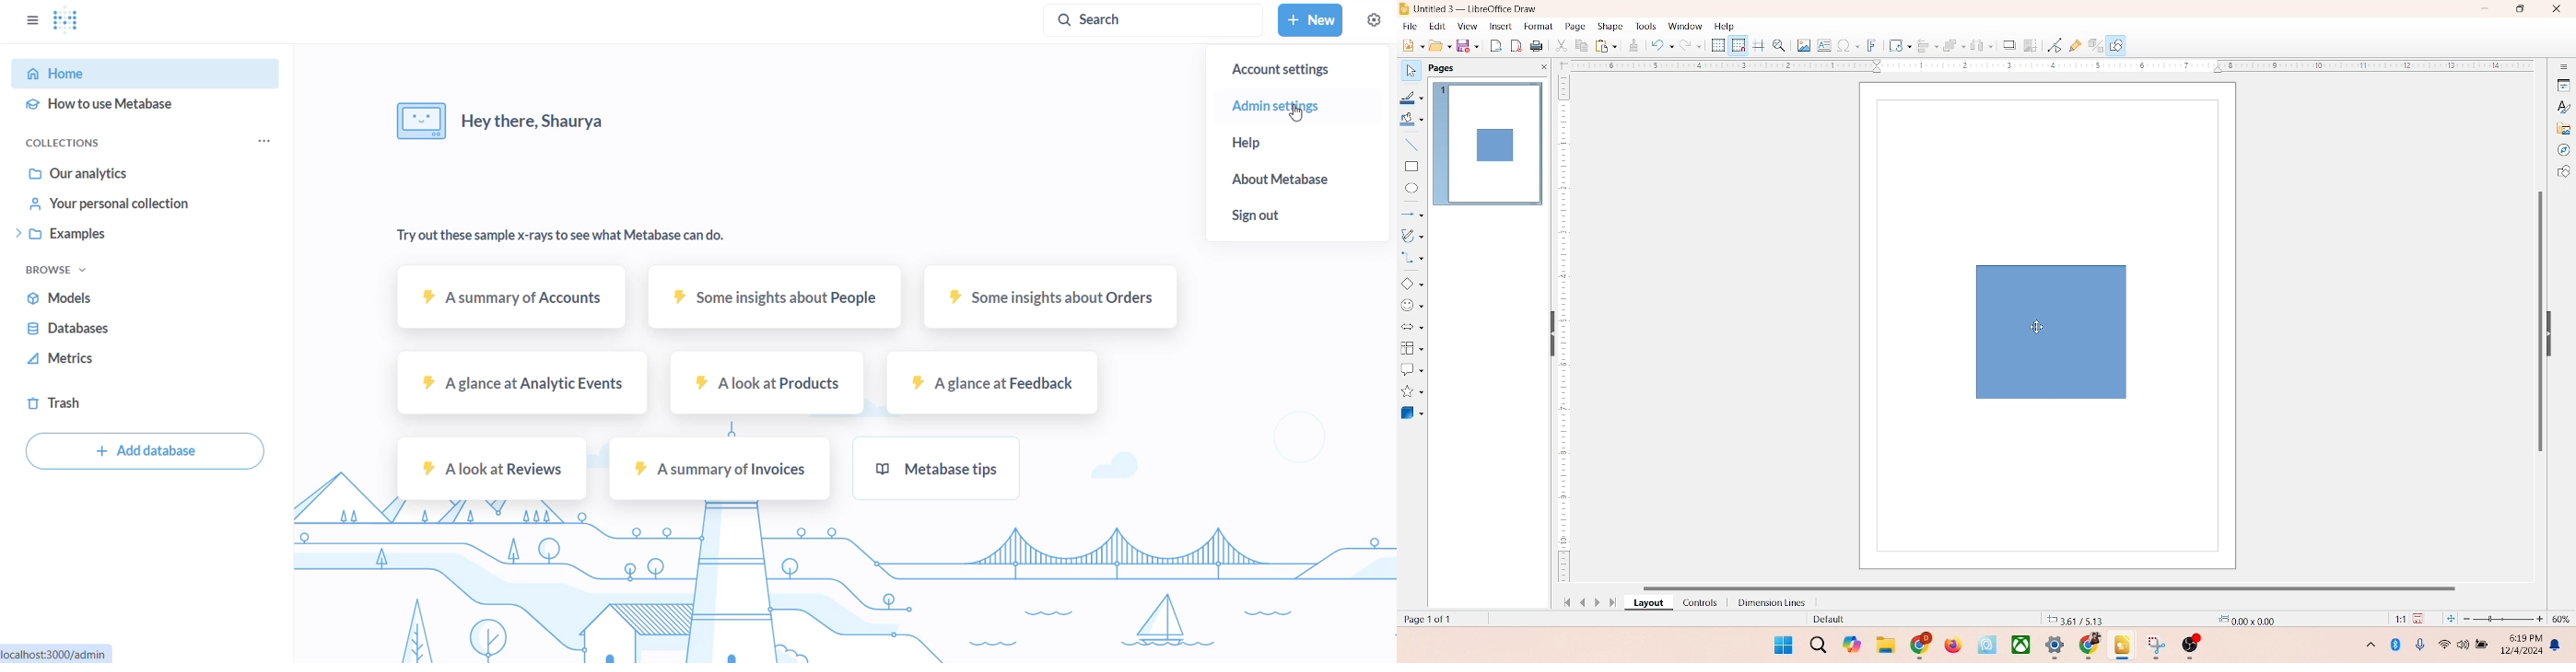  I want to click on scaling factor, so click(2395, 619).